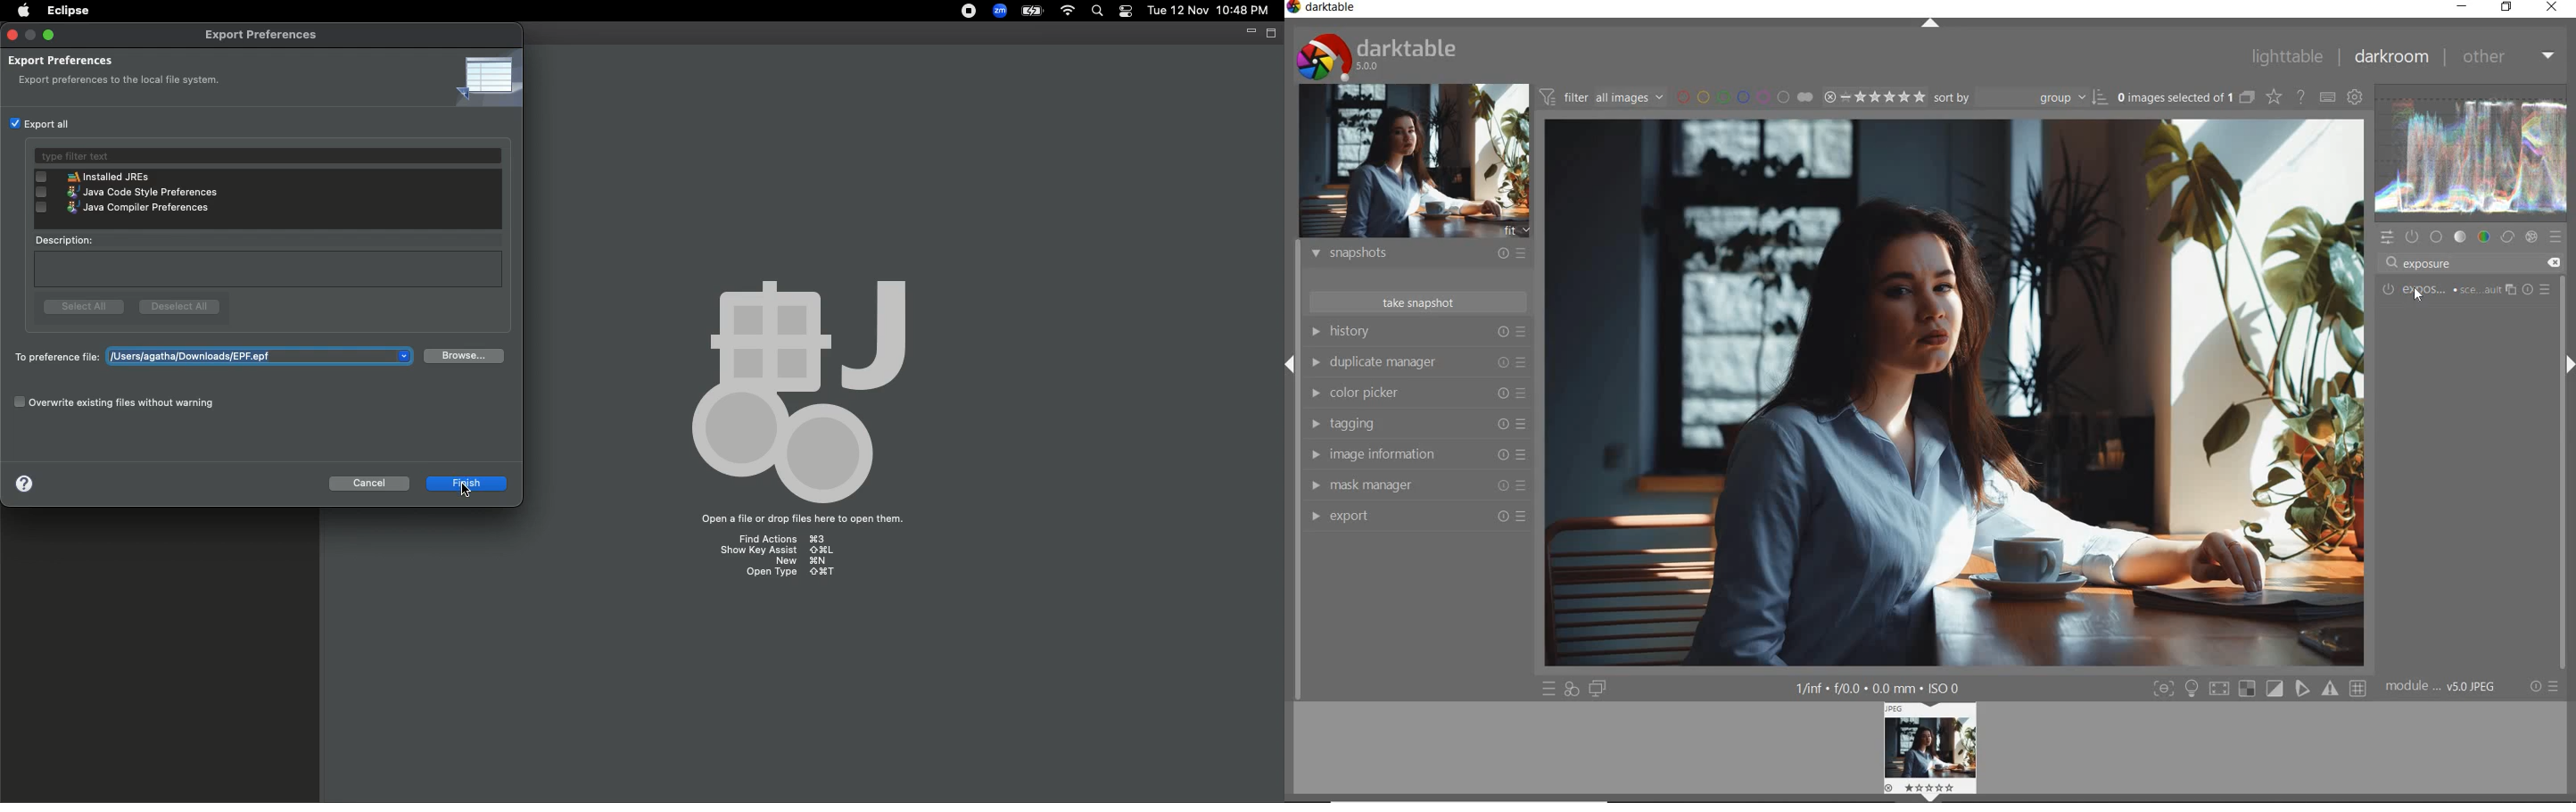 The width and height of the screenshot is (2576, 812). Describe the element at coordinates (1419, 302) in the screenshot. I see `take snapshot` at that location.